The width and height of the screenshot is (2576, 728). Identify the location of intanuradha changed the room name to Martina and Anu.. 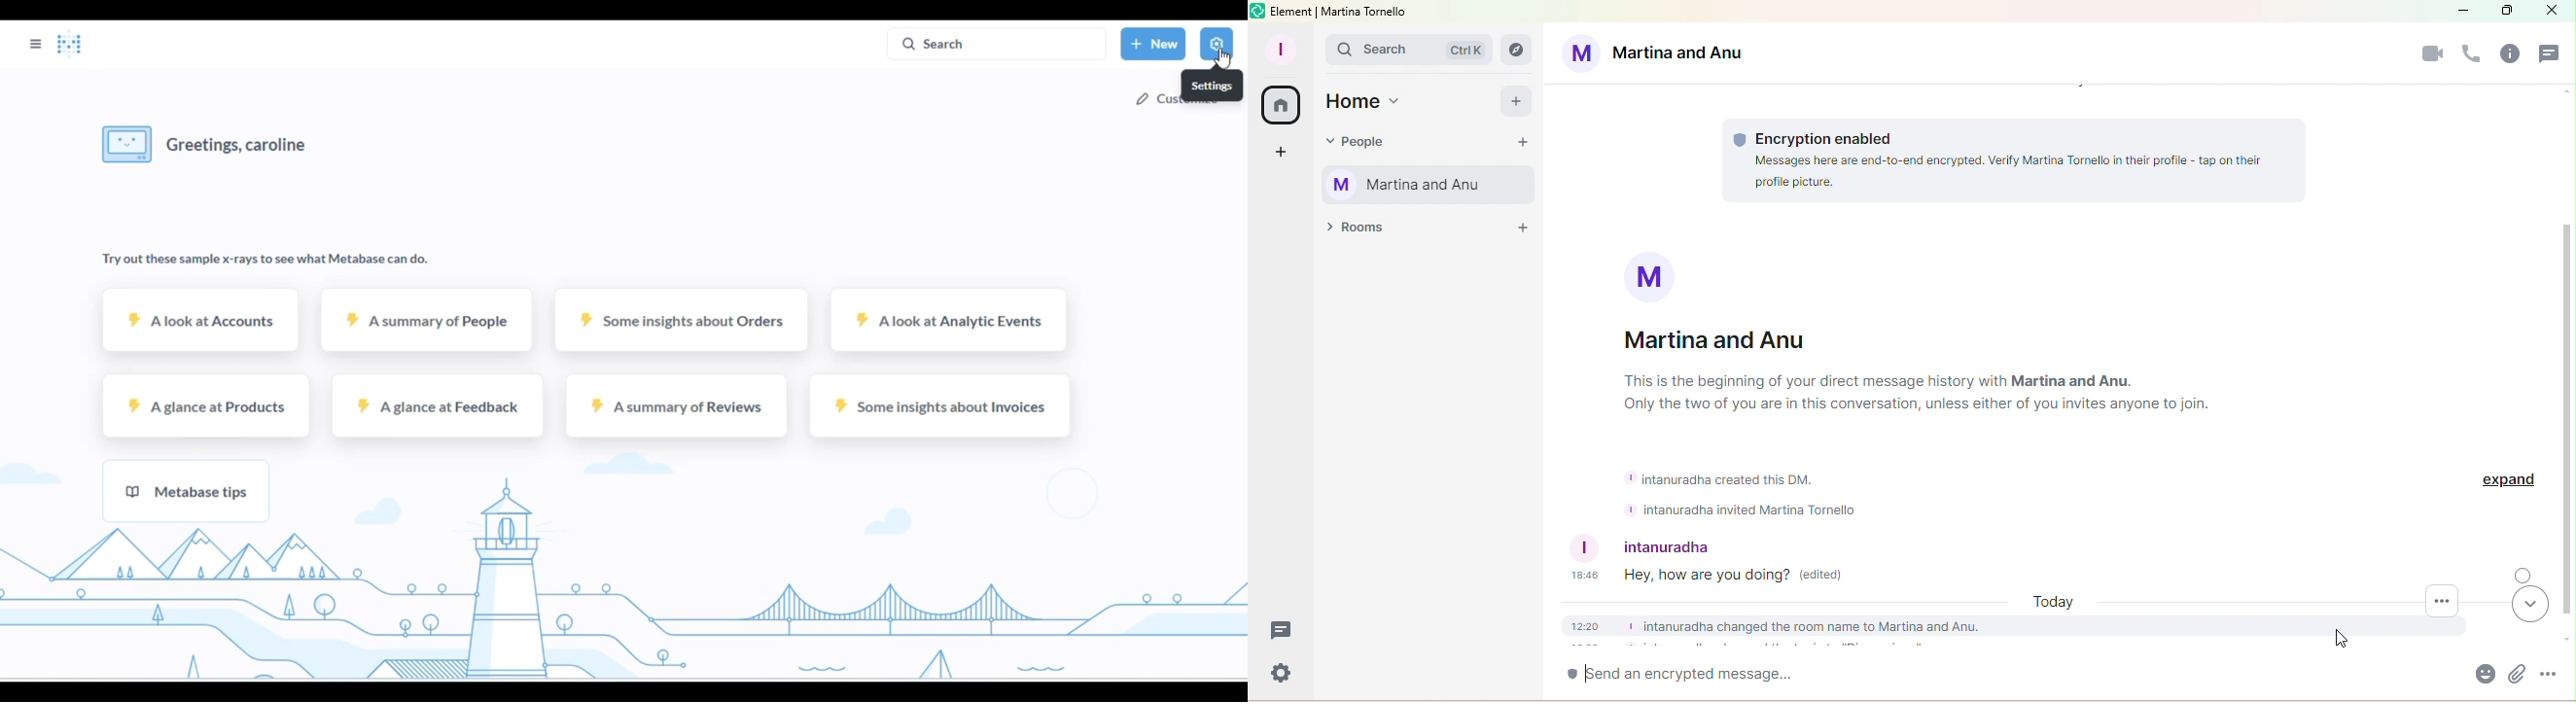
(1812, 627).